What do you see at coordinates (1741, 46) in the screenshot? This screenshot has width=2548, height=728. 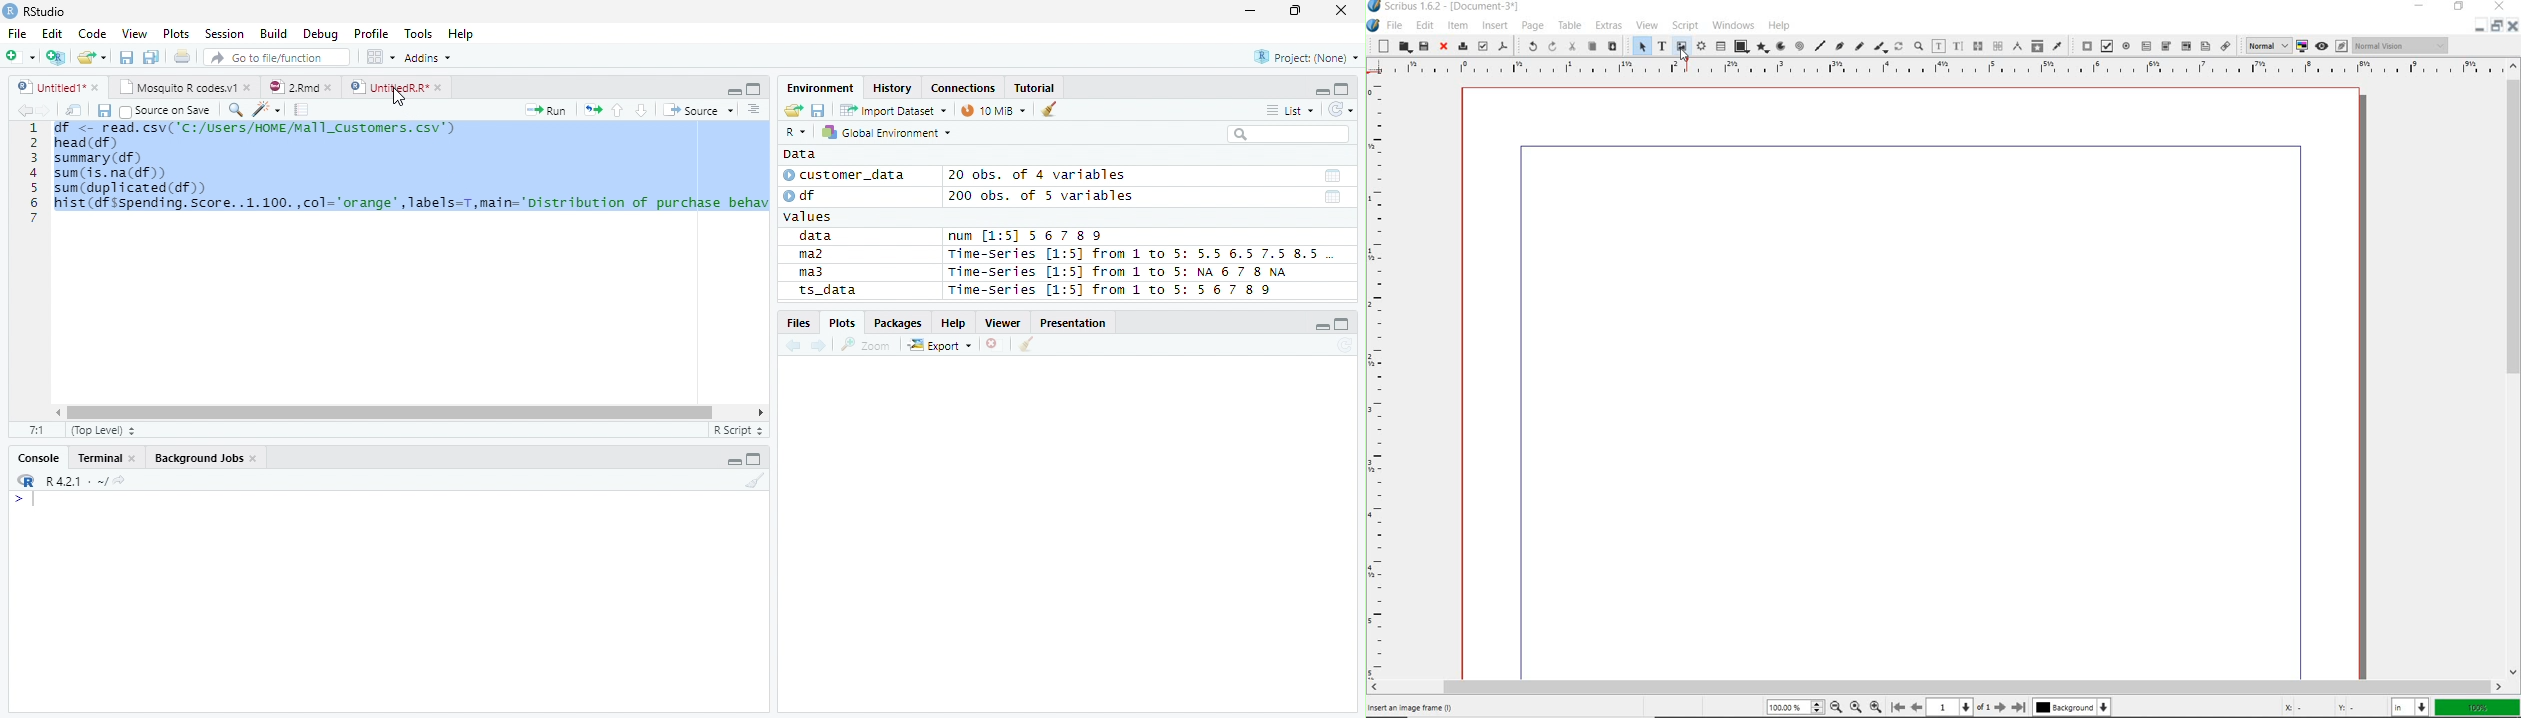 I see `shape` at bounding box center [1741, 46].